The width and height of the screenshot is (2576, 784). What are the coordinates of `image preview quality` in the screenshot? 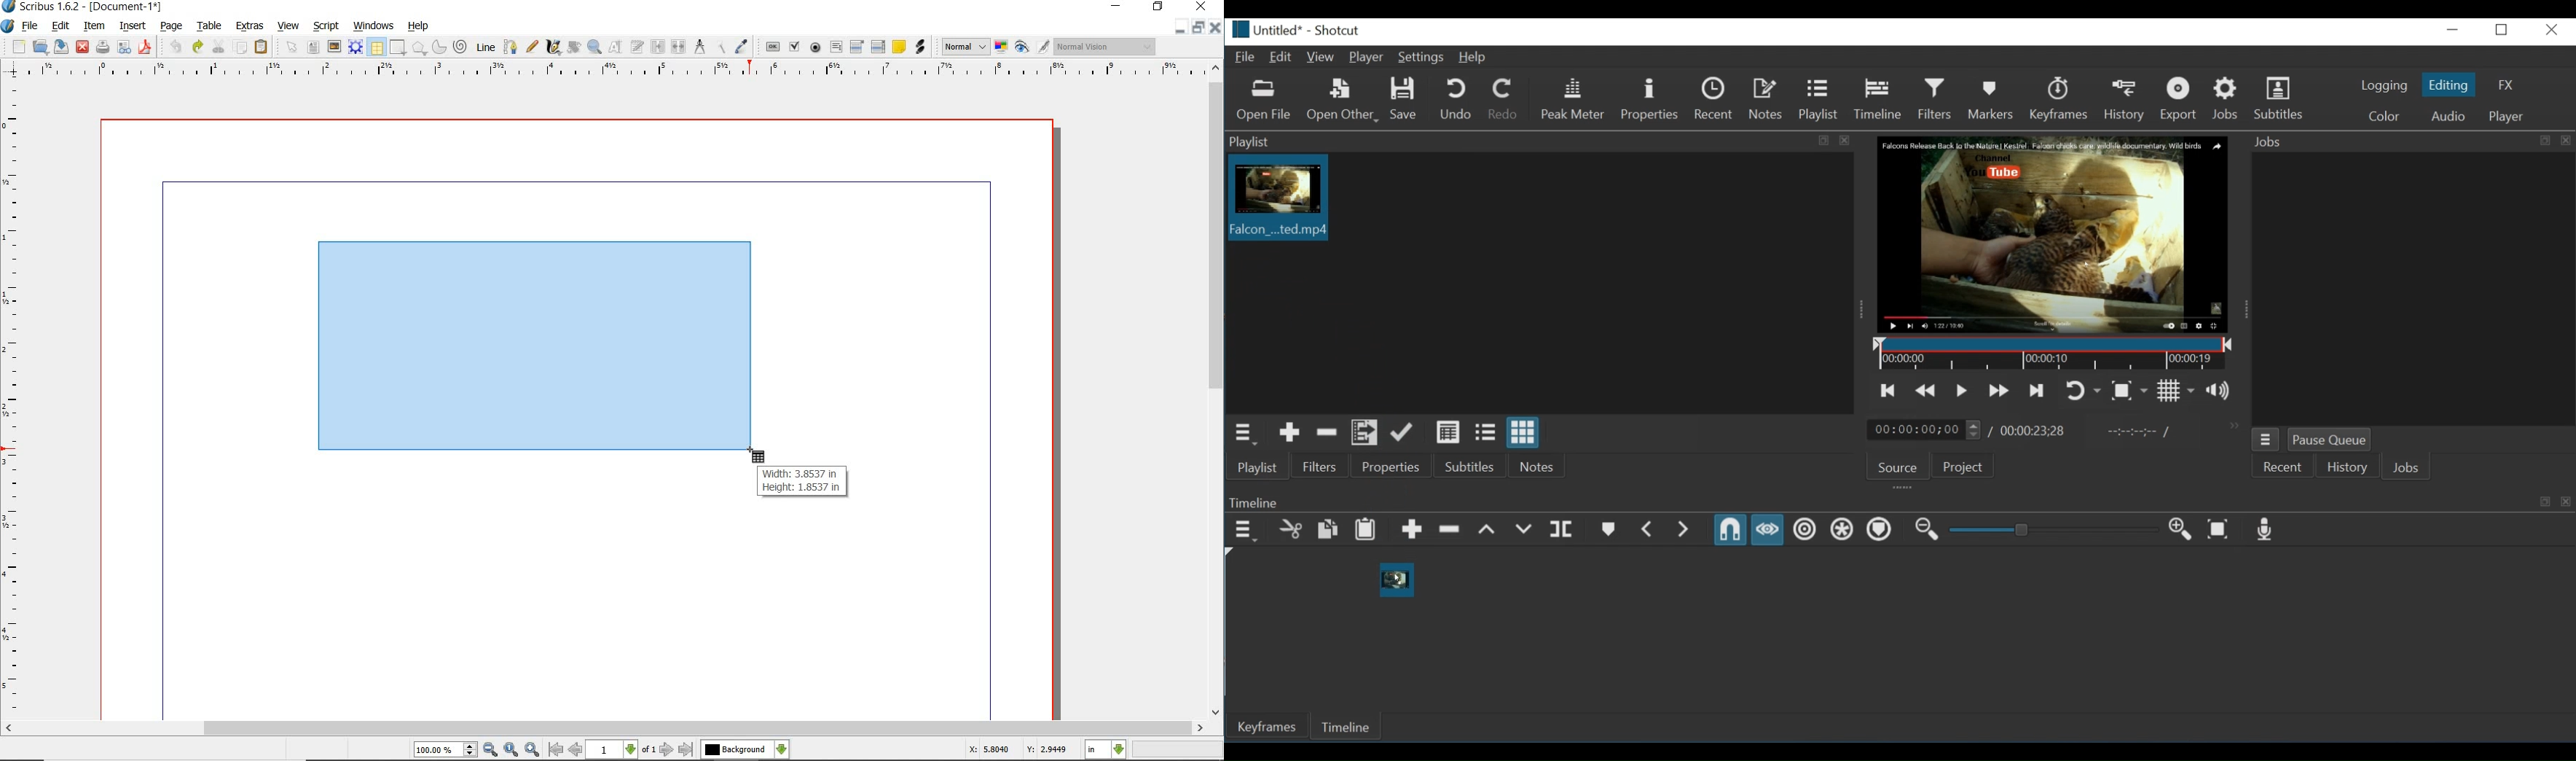 It's located at (965, 45).